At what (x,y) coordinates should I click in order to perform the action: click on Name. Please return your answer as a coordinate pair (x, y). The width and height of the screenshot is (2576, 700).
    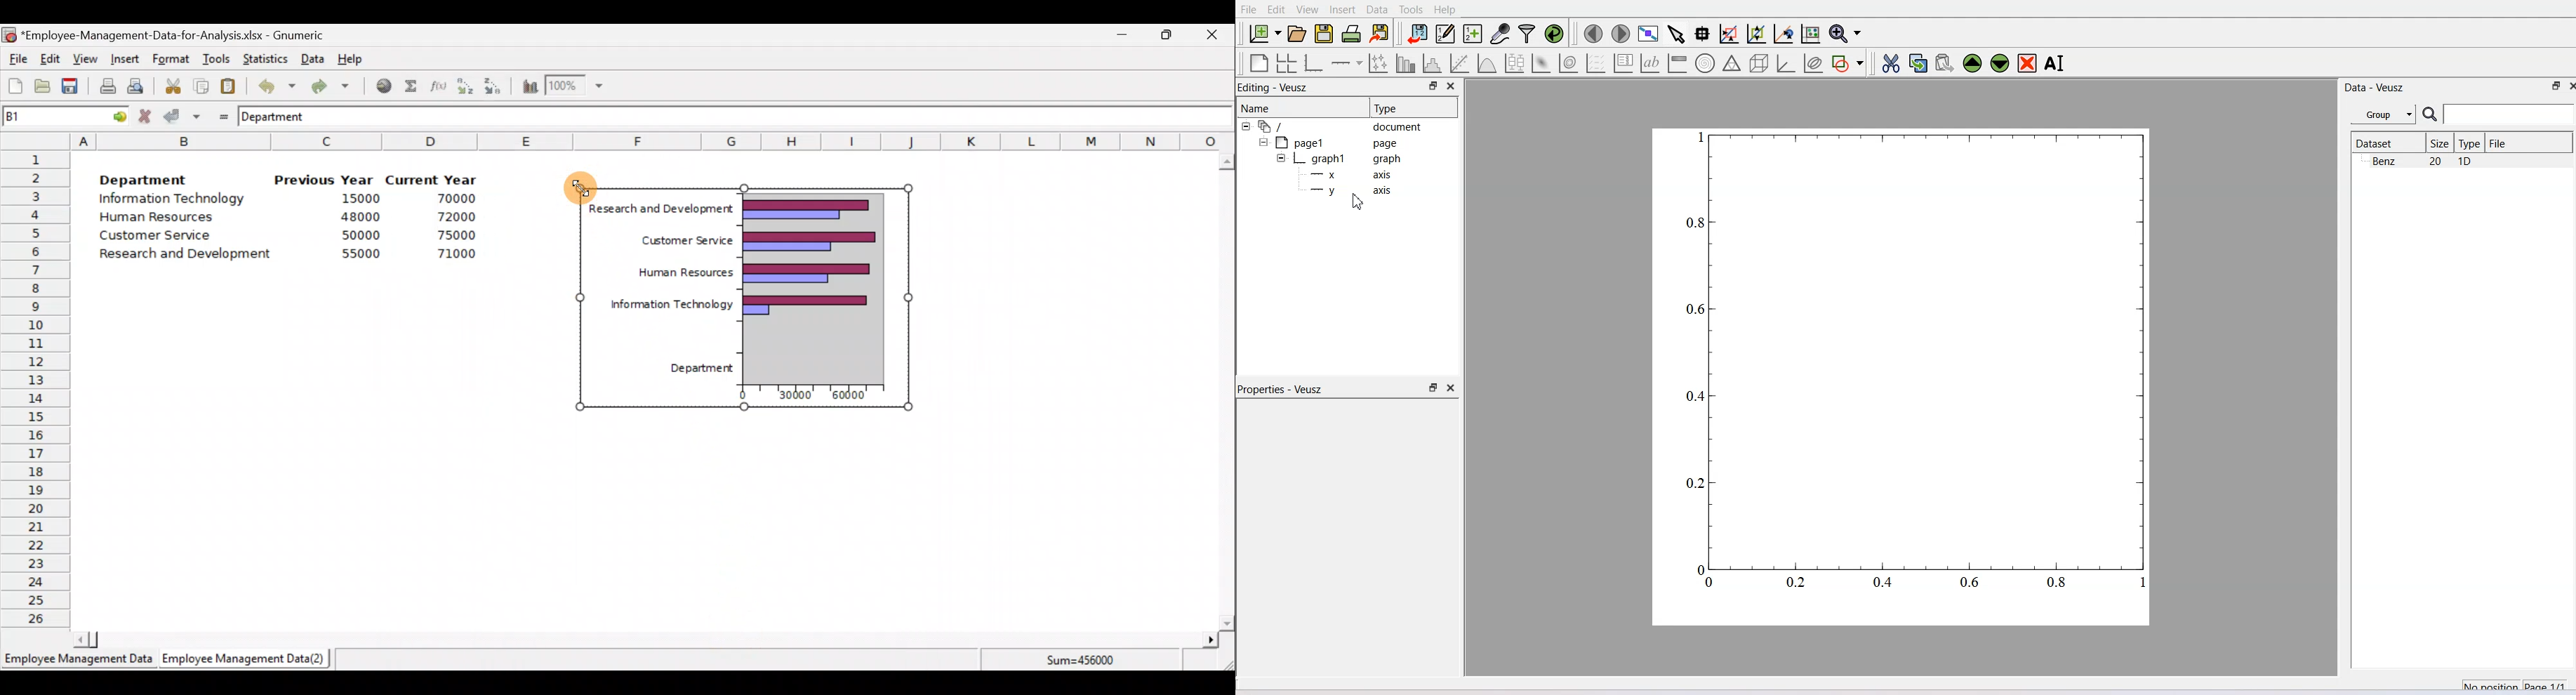
    Looking at the image, I should click on (1301, 107).